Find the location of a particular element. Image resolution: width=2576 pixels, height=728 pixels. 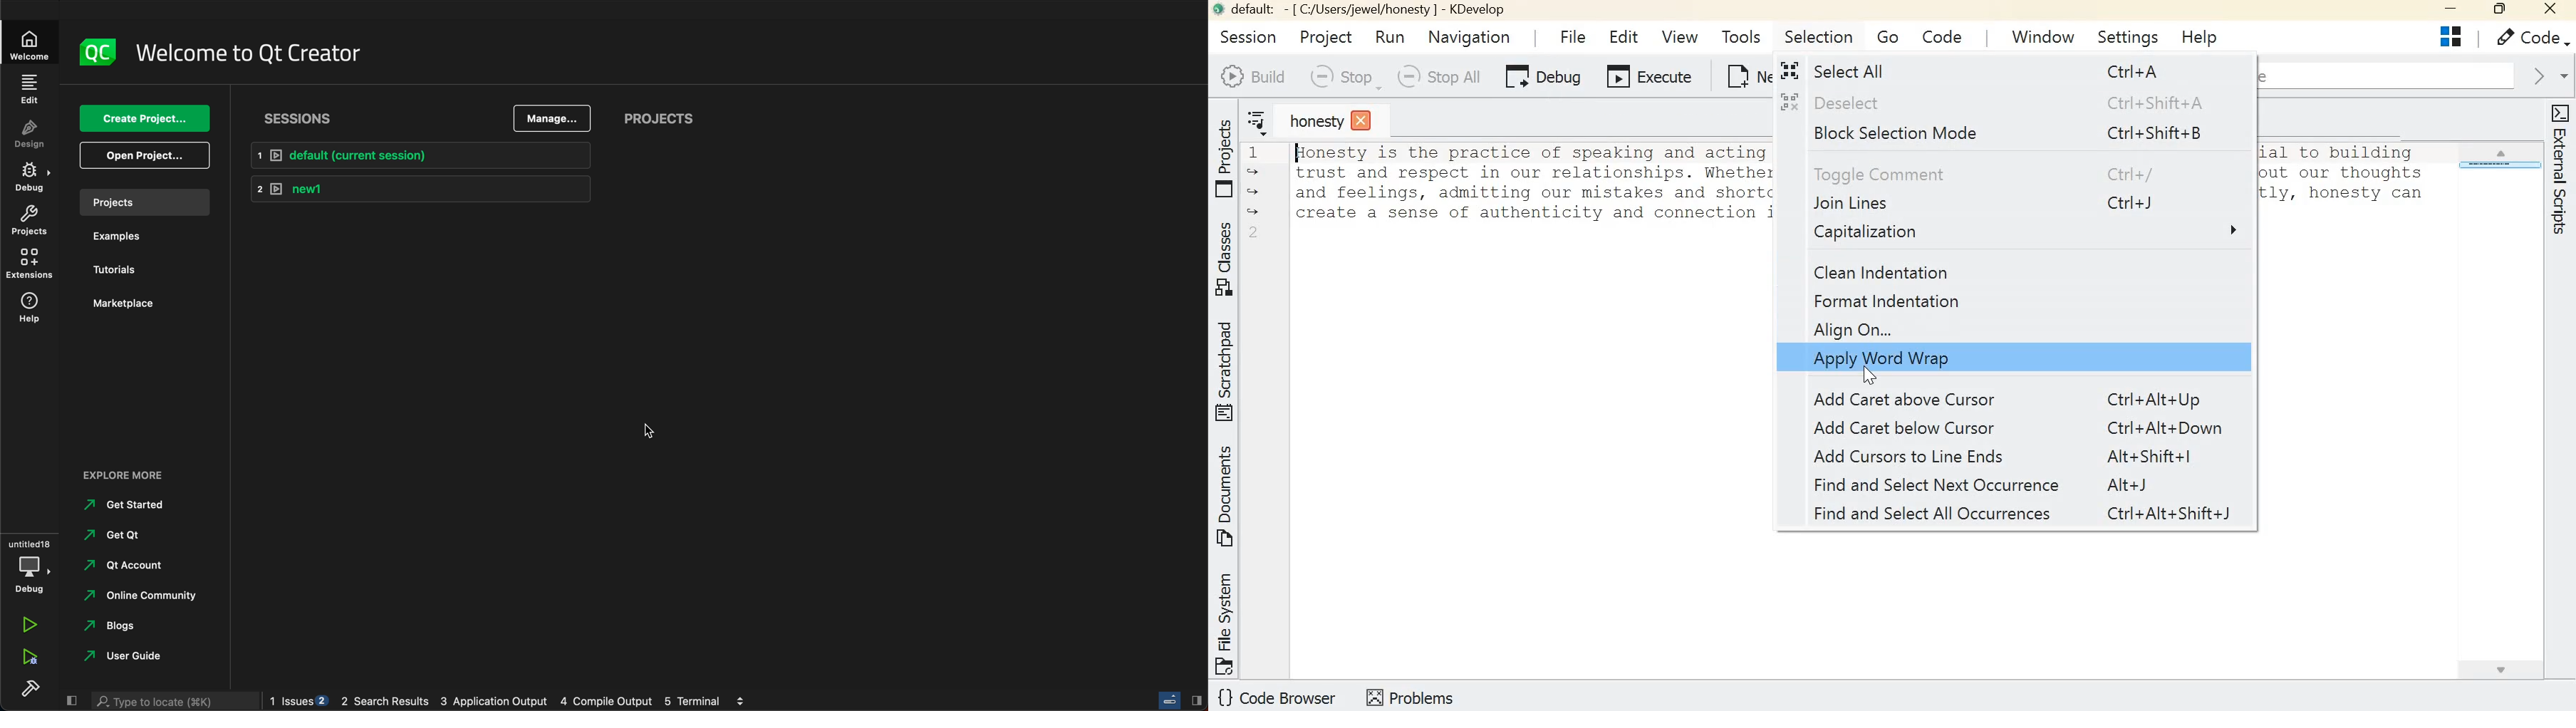

Add caret above cursor is located at coordinates (2015, 401).